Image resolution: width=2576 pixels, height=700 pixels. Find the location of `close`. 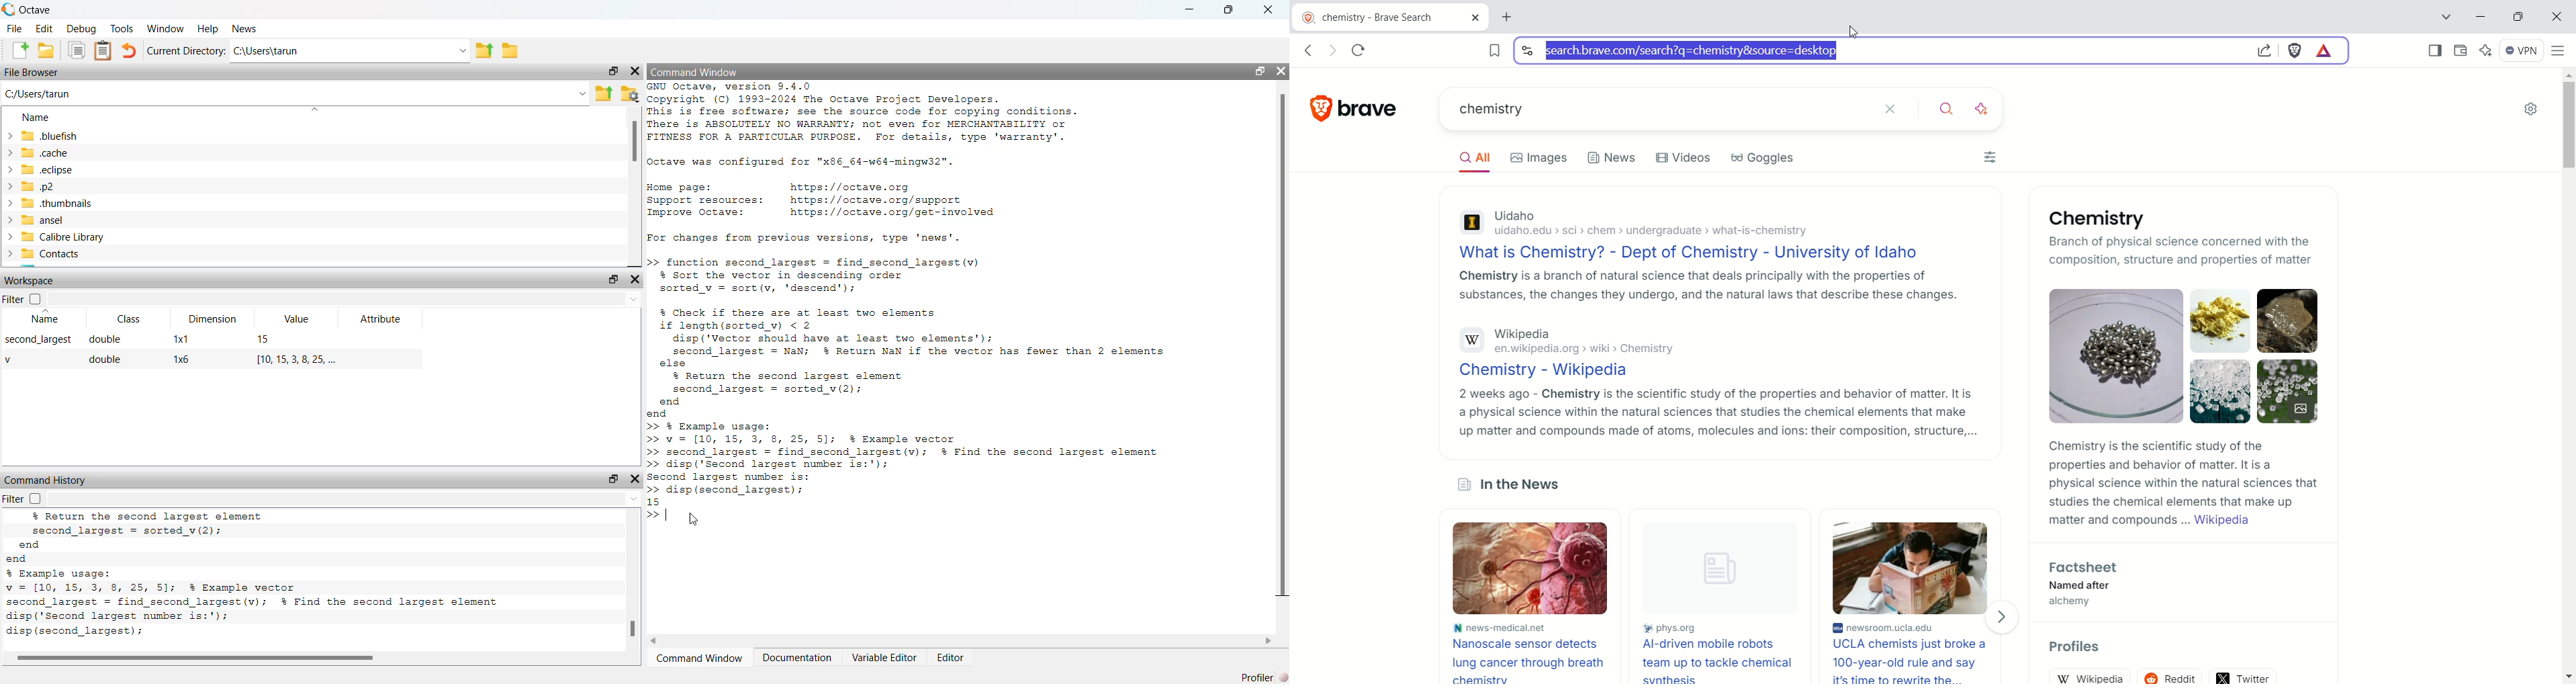

close is located at coordinates (2555, 18).